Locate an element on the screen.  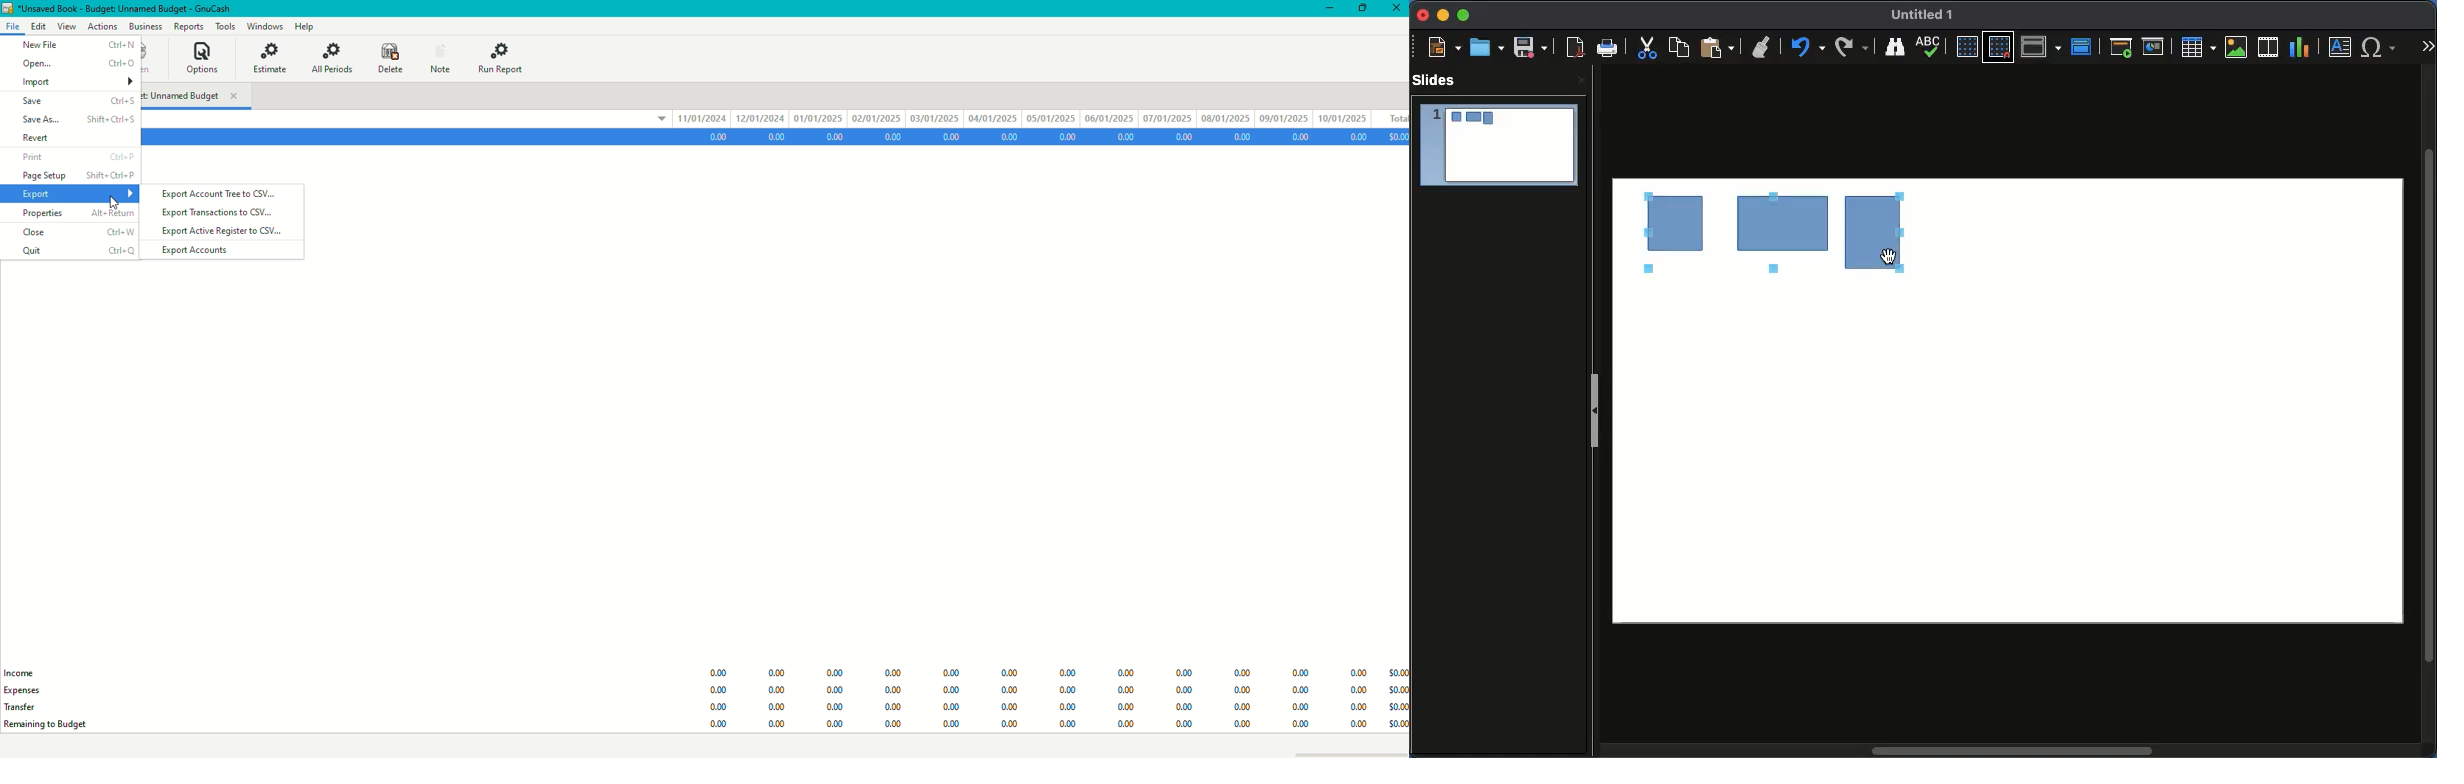
Slides is located at coordinates (1436, 79).